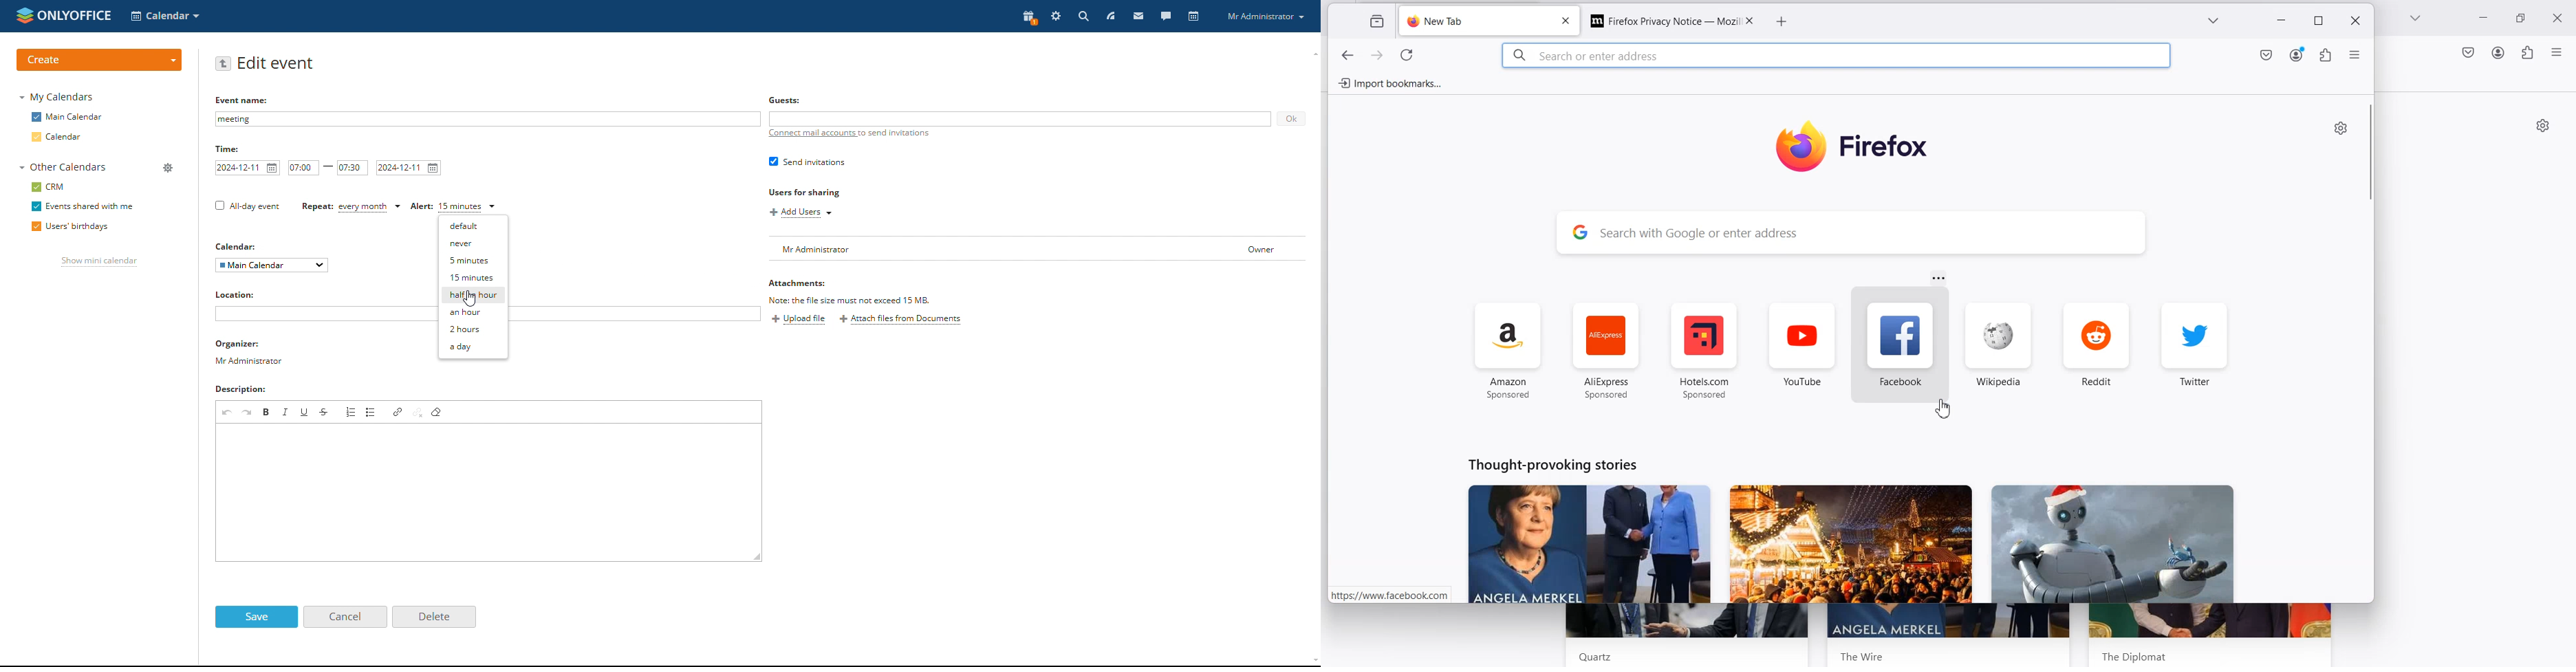 The width and height of the screenshot is (2576, 672). Describe the element at coordinates (1500, 350) in the screenshot. I see `amazon` at that location.